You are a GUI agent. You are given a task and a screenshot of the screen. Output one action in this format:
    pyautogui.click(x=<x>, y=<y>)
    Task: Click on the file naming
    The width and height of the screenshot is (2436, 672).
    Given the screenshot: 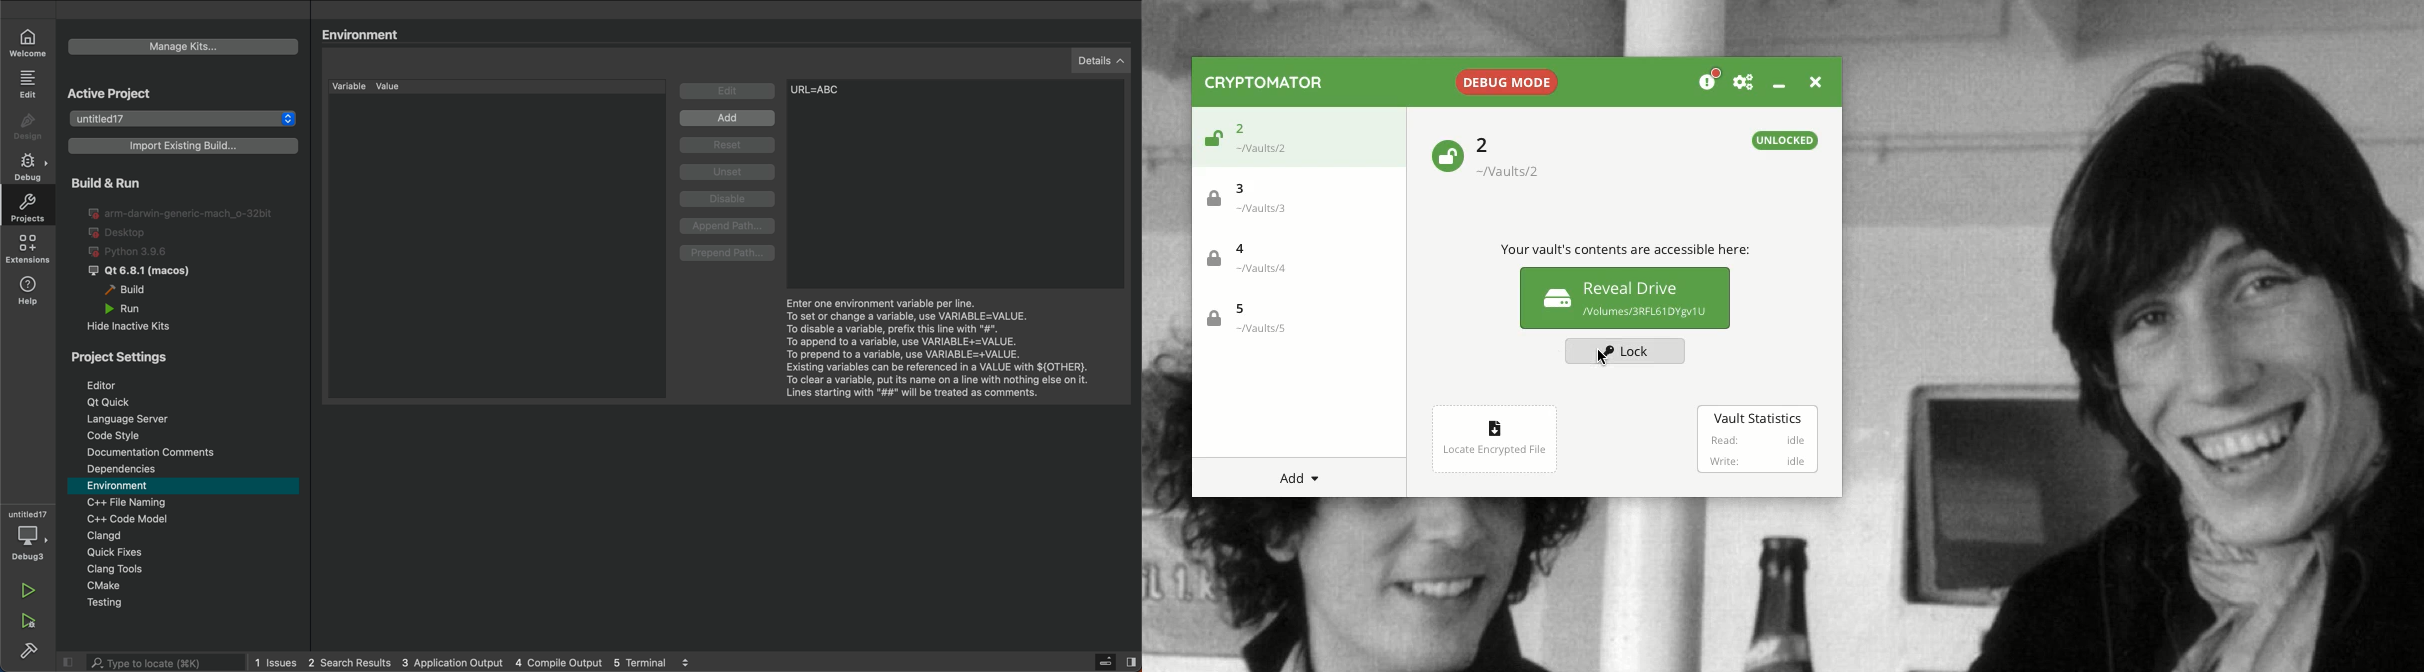 What is the action you would take?
    pyautogui.click(x=186, y=502)
    